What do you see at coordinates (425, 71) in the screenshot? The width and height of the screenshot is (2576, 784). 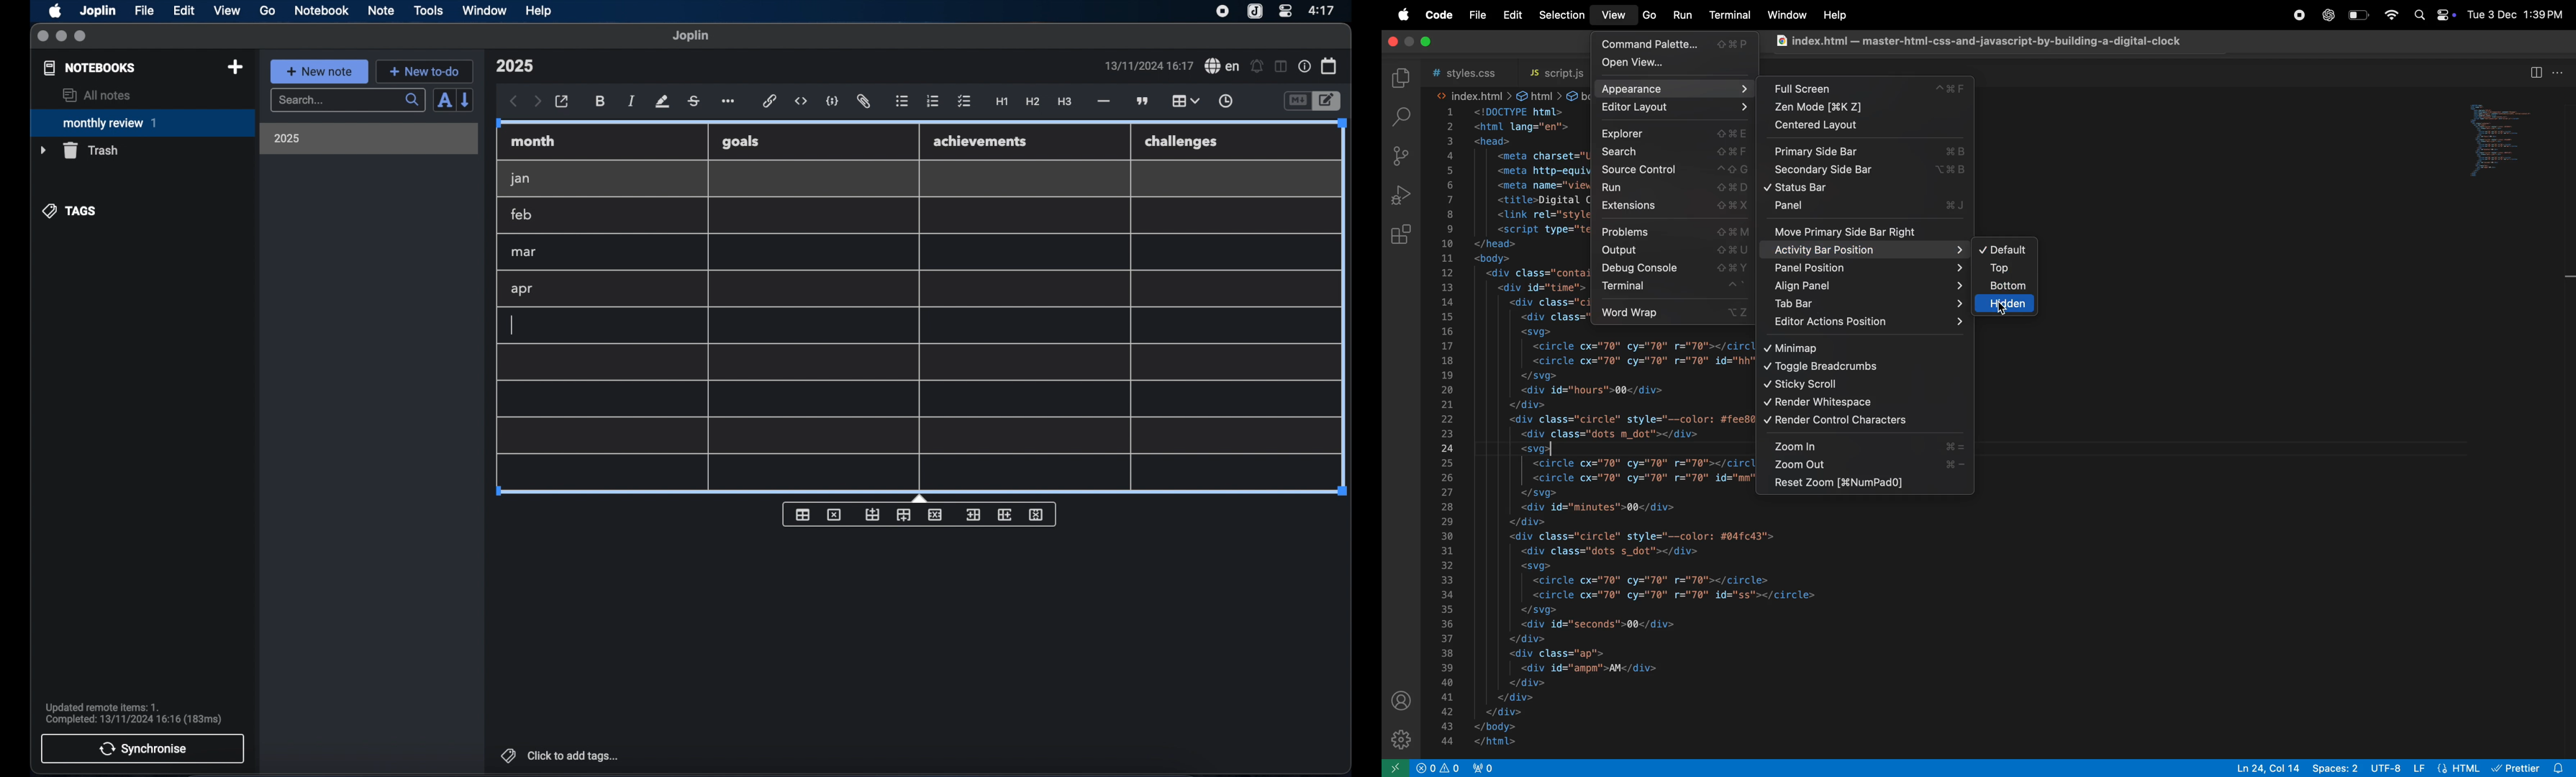 I see `new to-do` at bounding box center [425, 71].